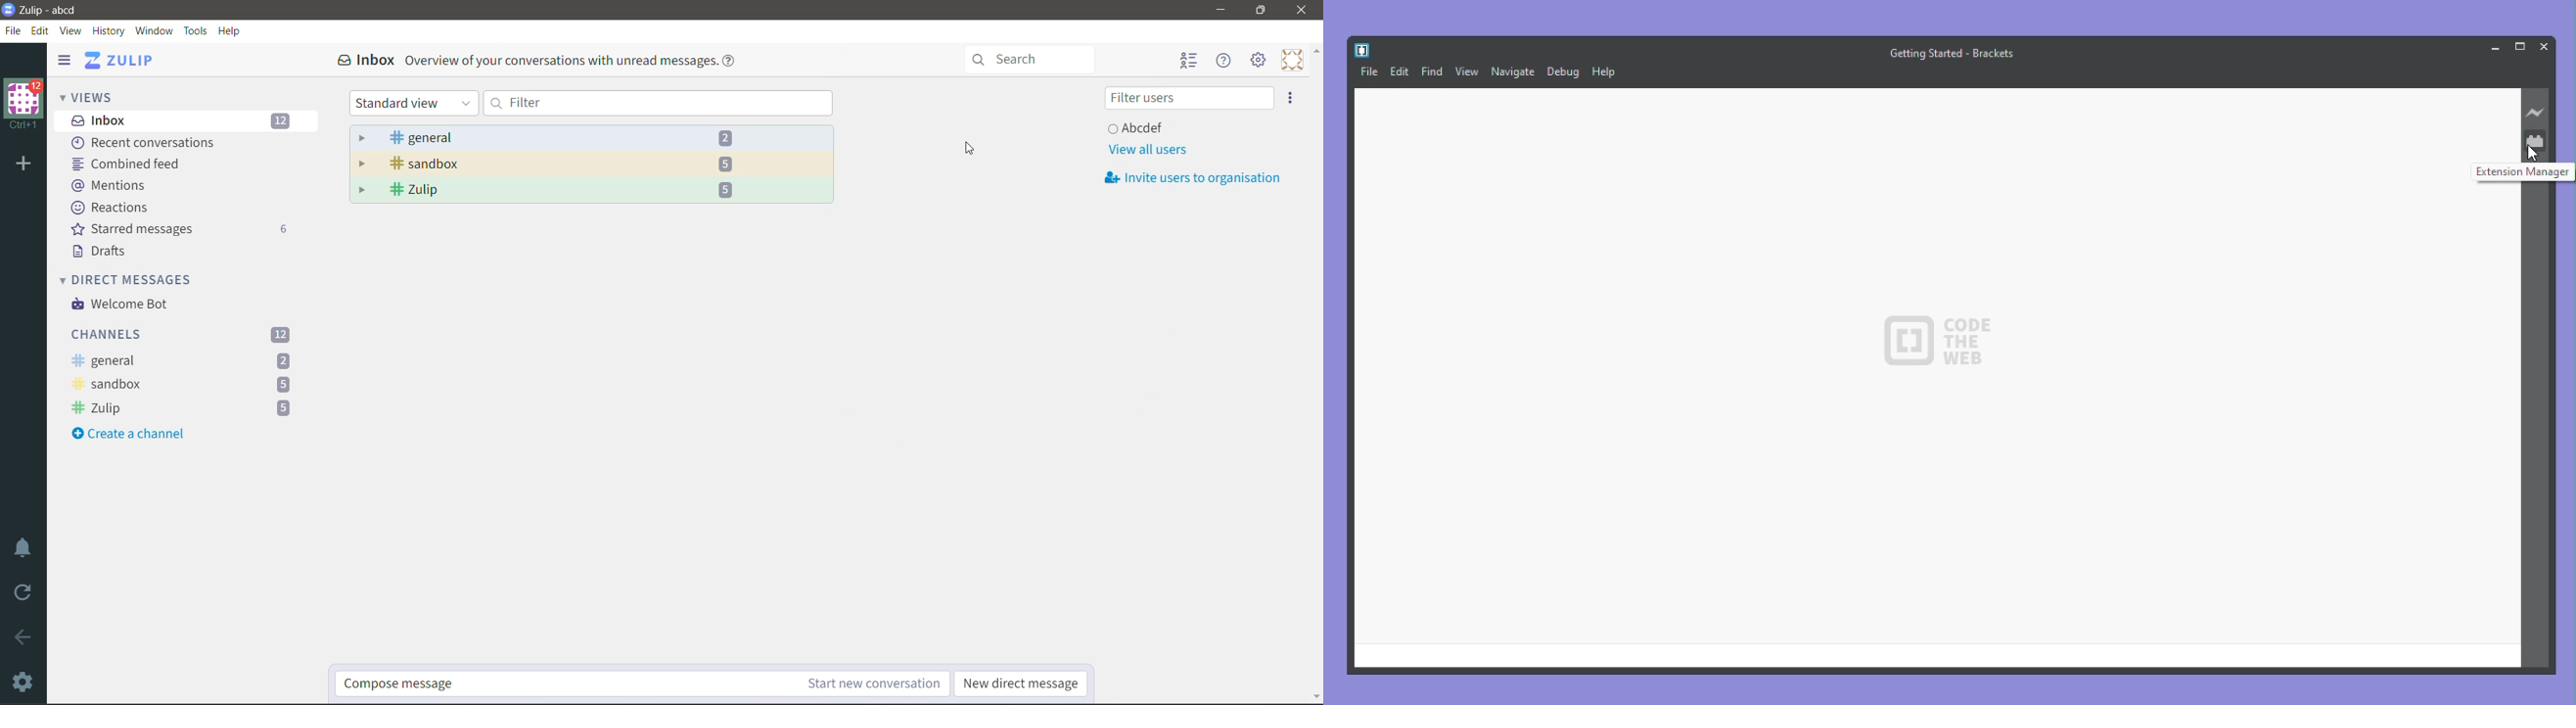 This screenshot has height=728, width=2576. Describe the element at coordinates (1186, 126) in the screenshot. I see `(status changed as away) User (Abcdef) and status` at that location.